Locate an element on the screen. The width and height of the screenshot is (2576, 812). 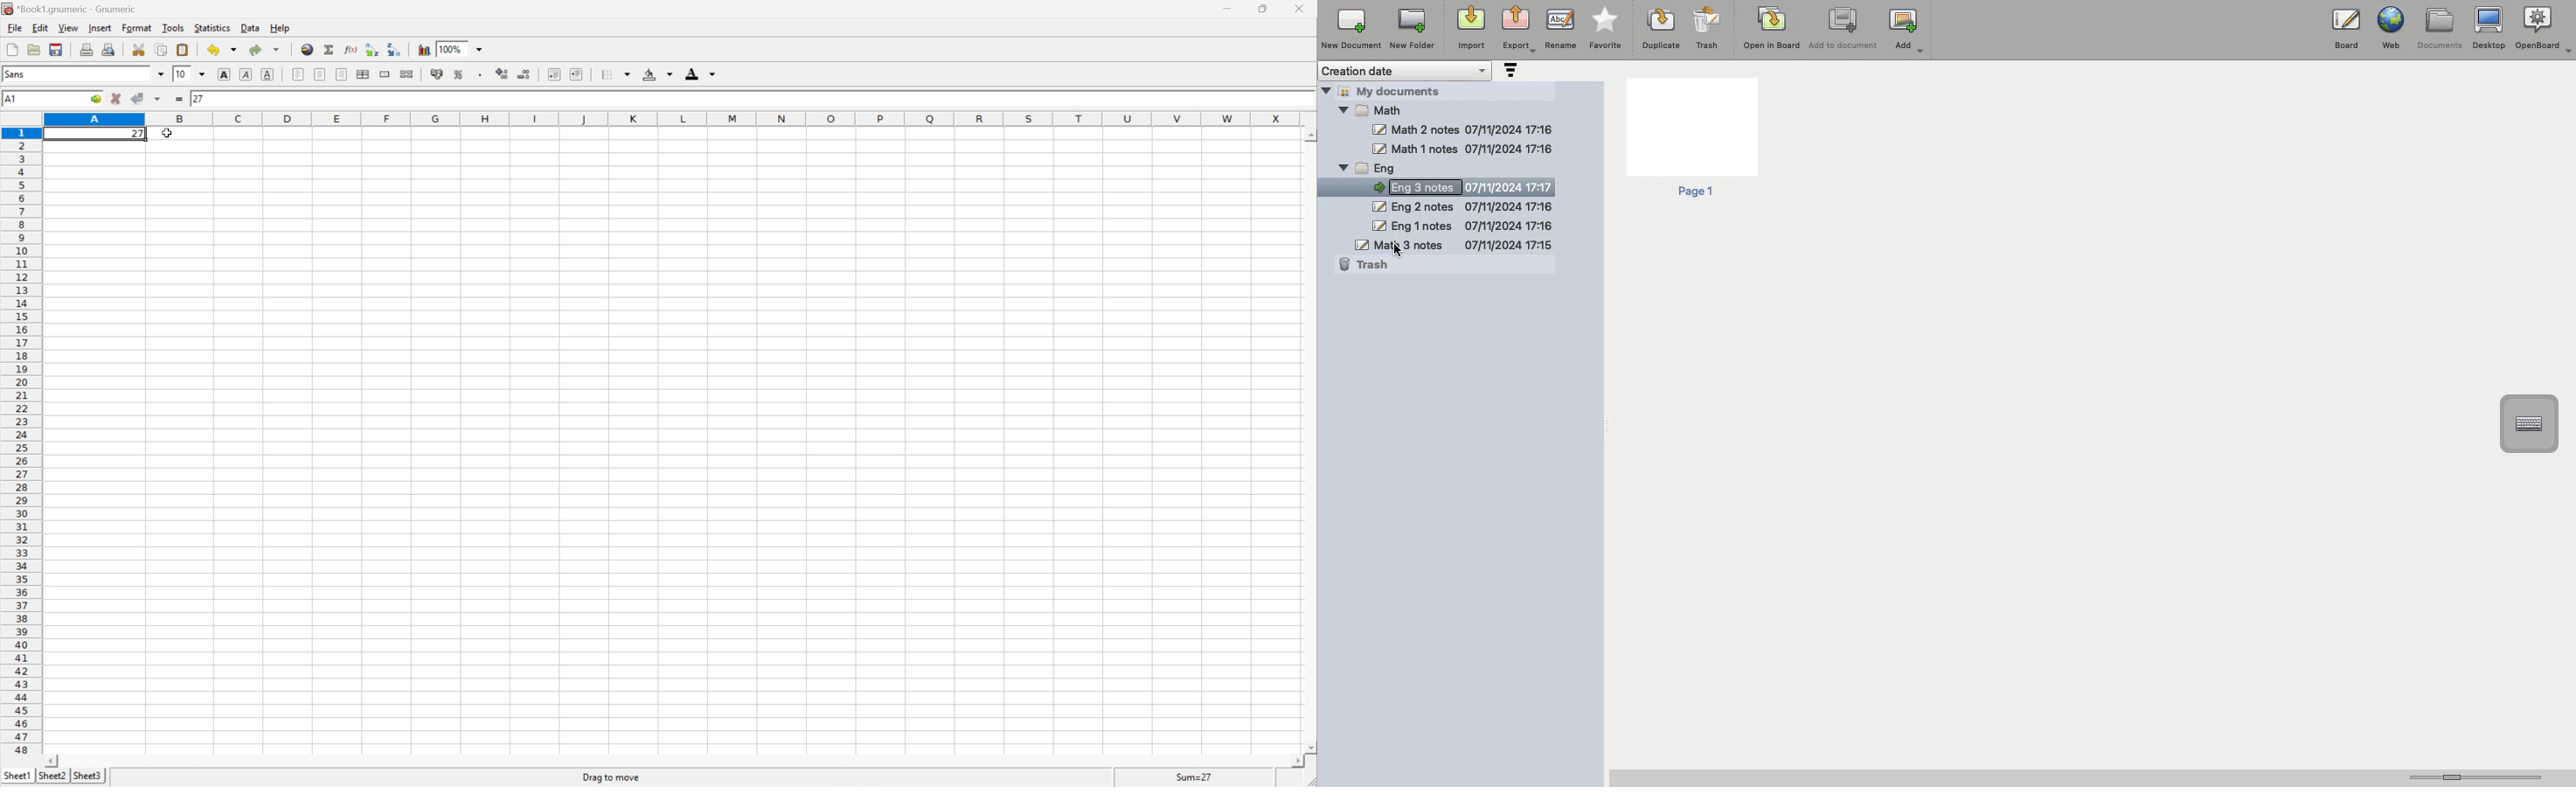
Decrease indent, and align the contents to the left is located at coordinates (554, 74).